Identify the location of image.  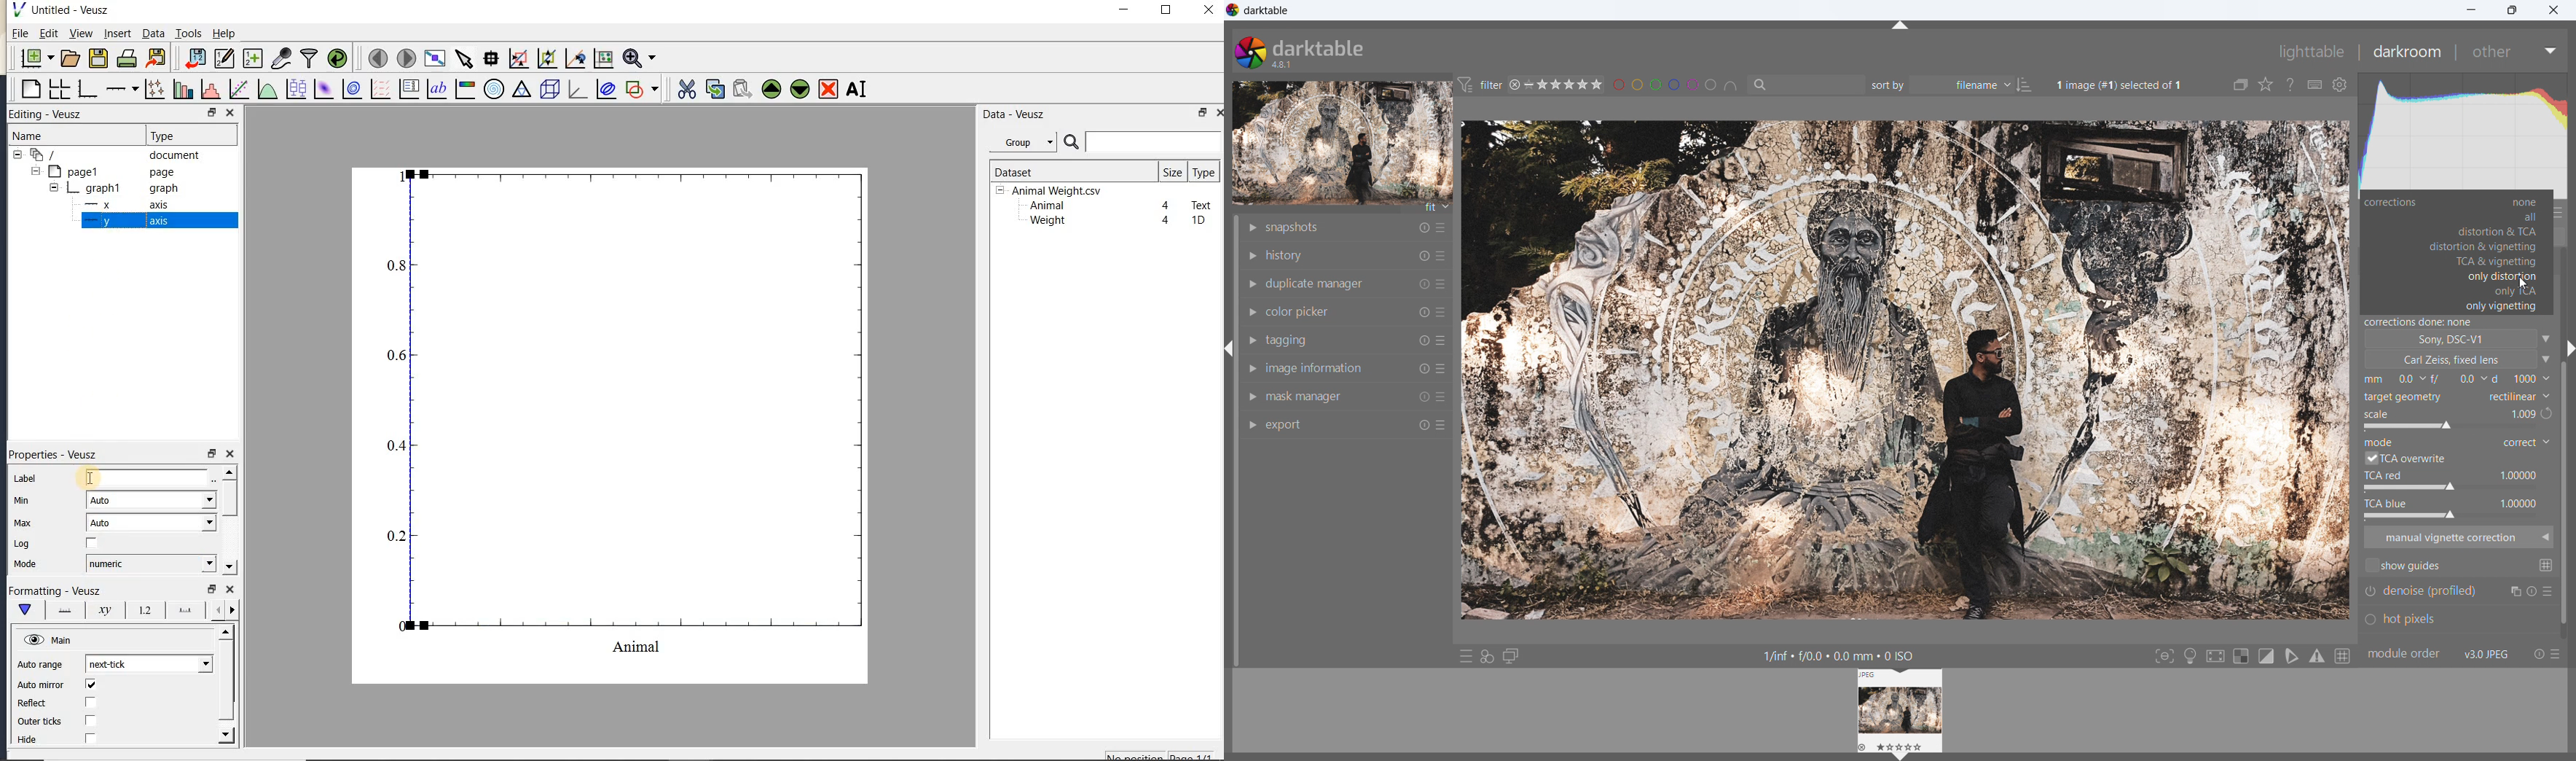
(1903, 369).